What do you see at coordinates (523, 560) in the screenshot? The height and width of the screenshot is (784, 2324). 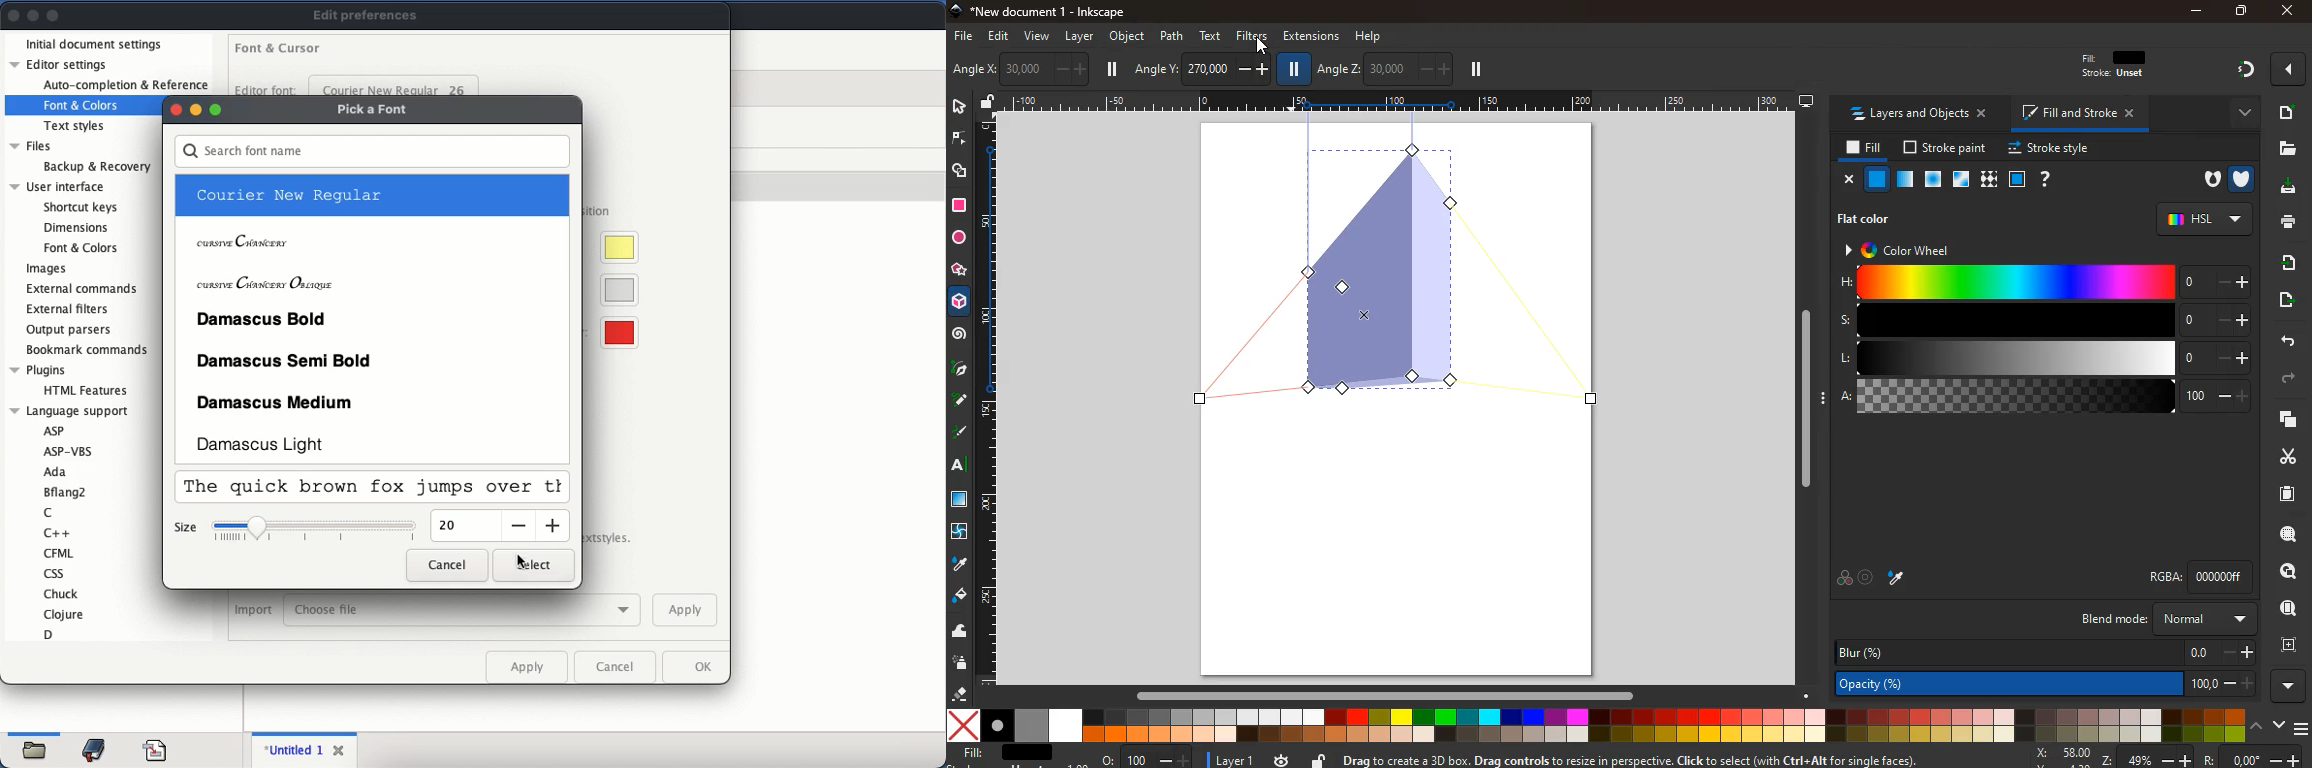 I see `cursor` at bounding box center [523, 560].